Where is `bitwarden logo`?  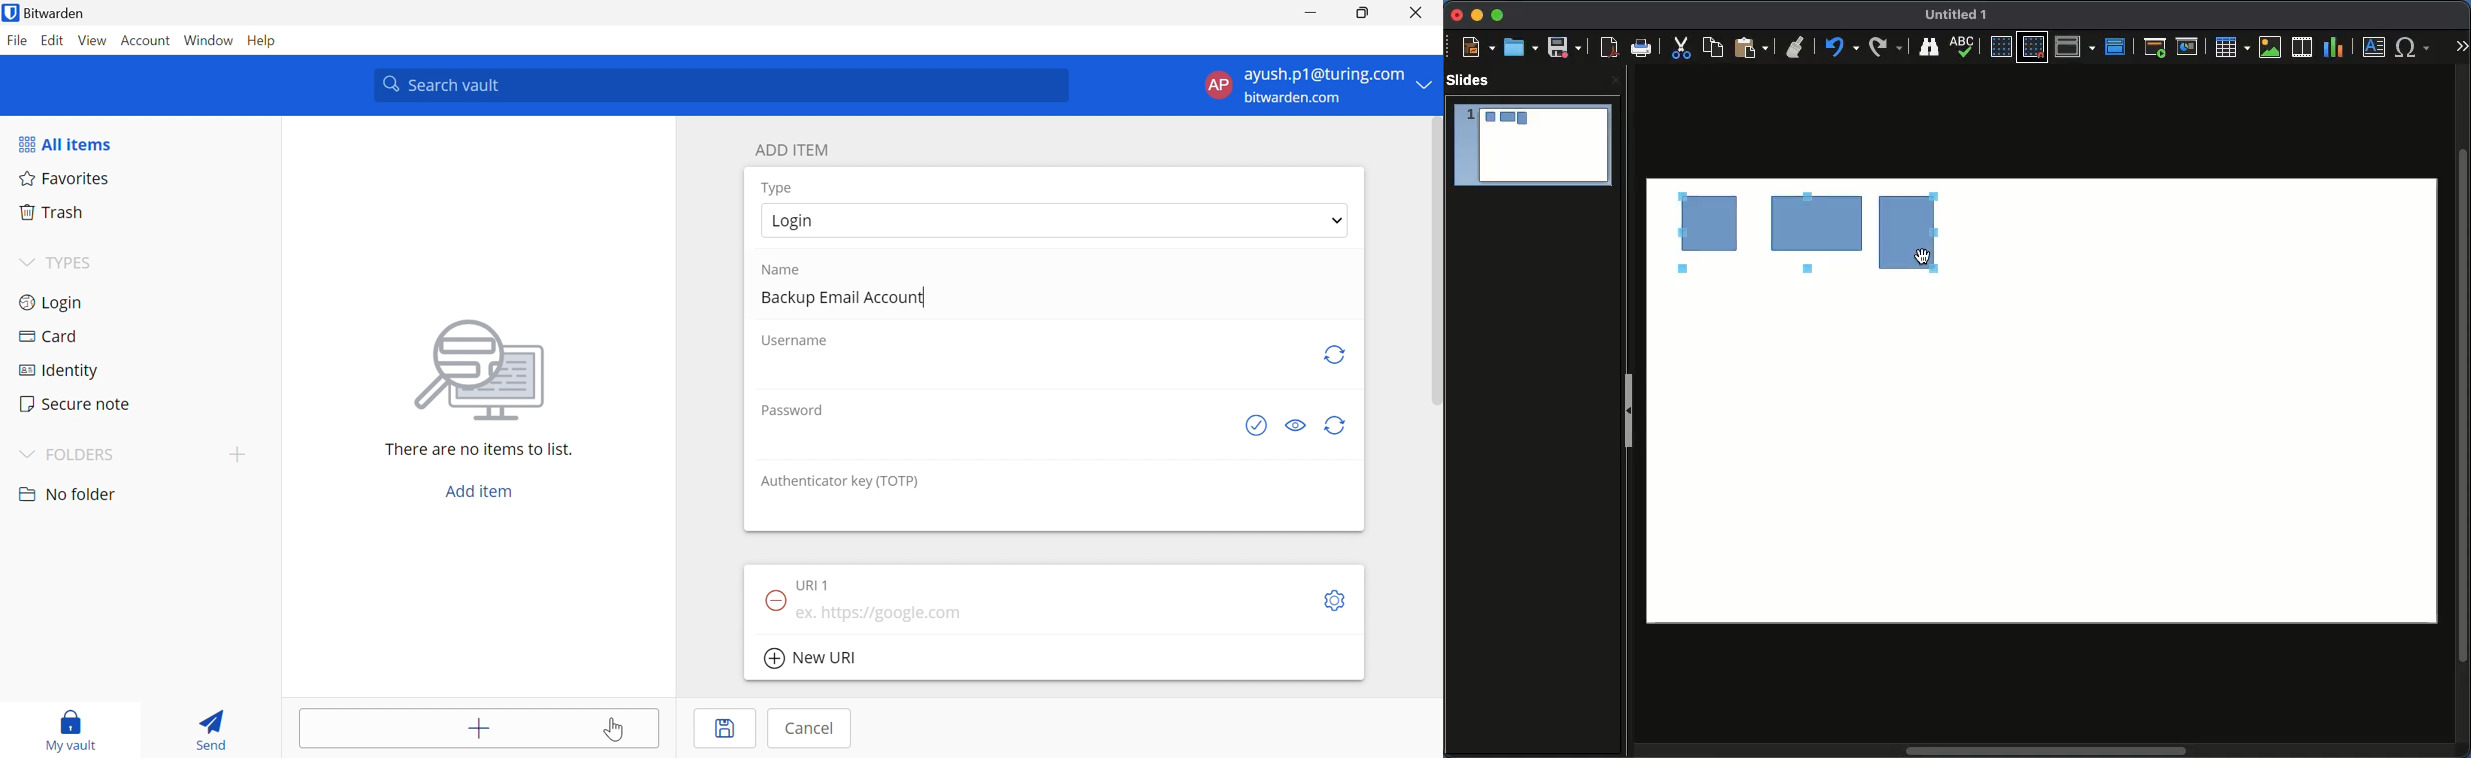
bitwarden logo is located at coordinates (11, 13).